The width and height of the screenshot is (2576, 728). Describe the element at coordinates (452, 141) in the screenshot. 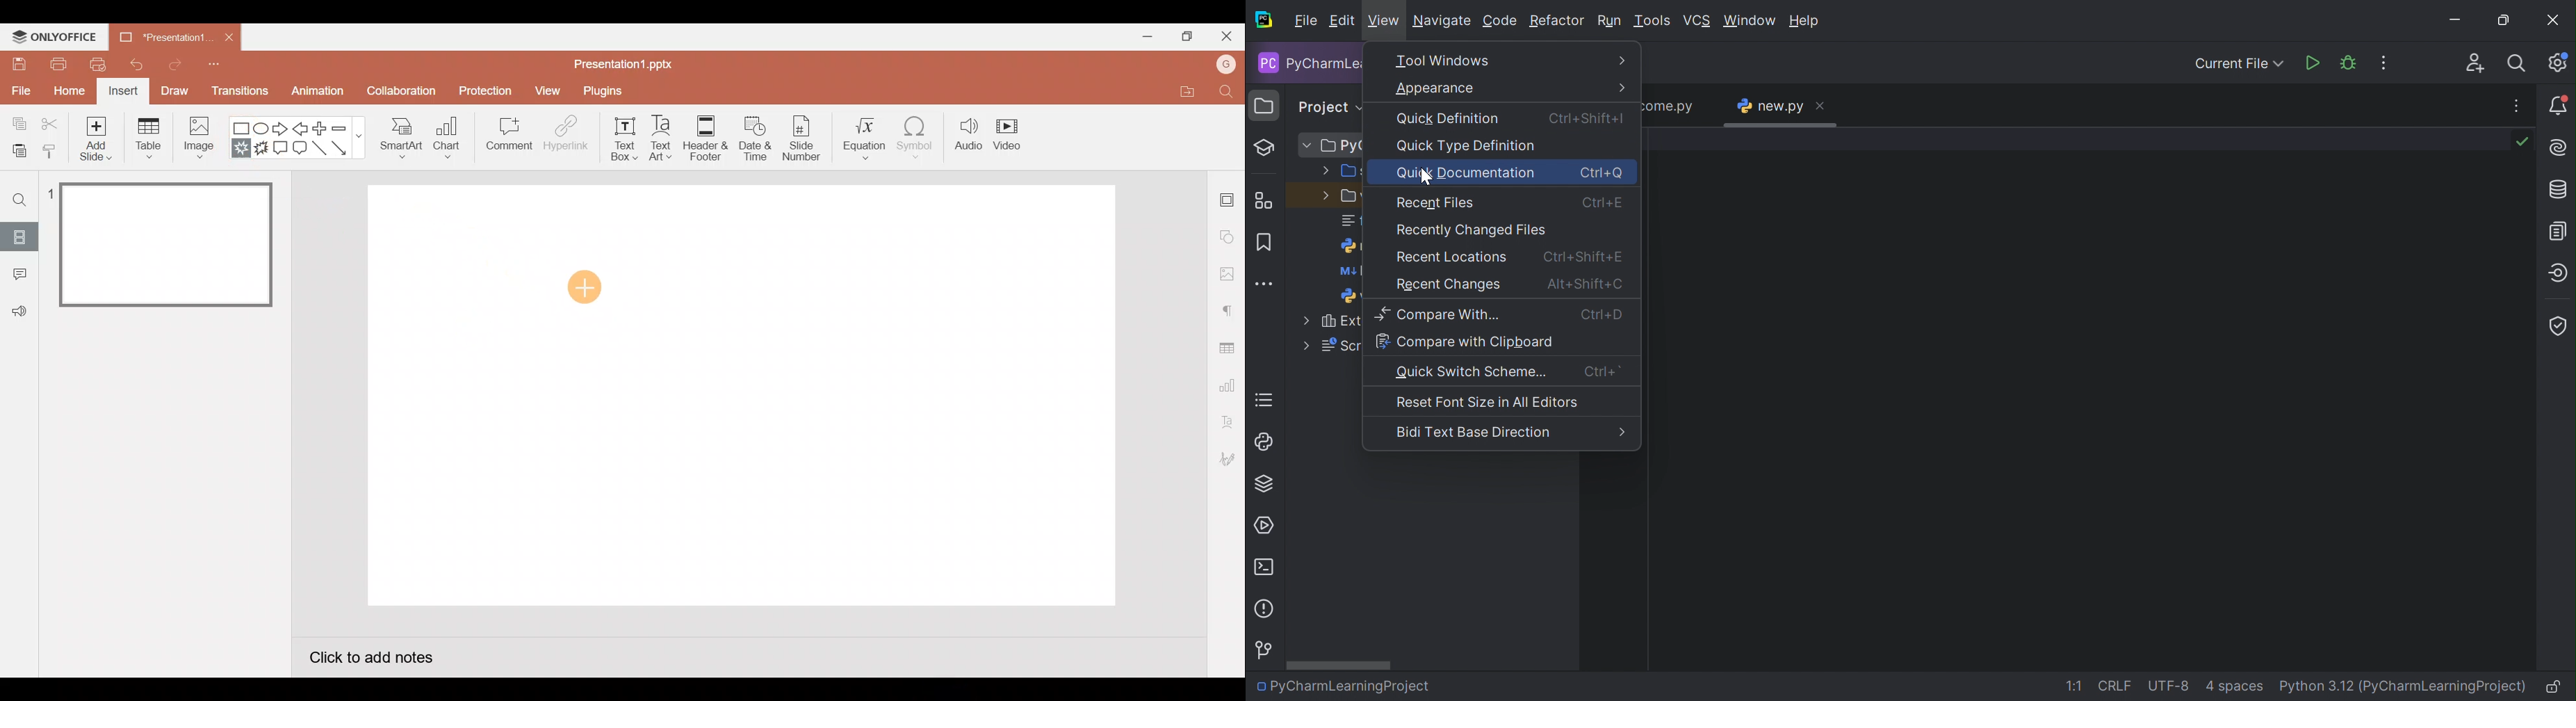

I see `Chart` at that location.